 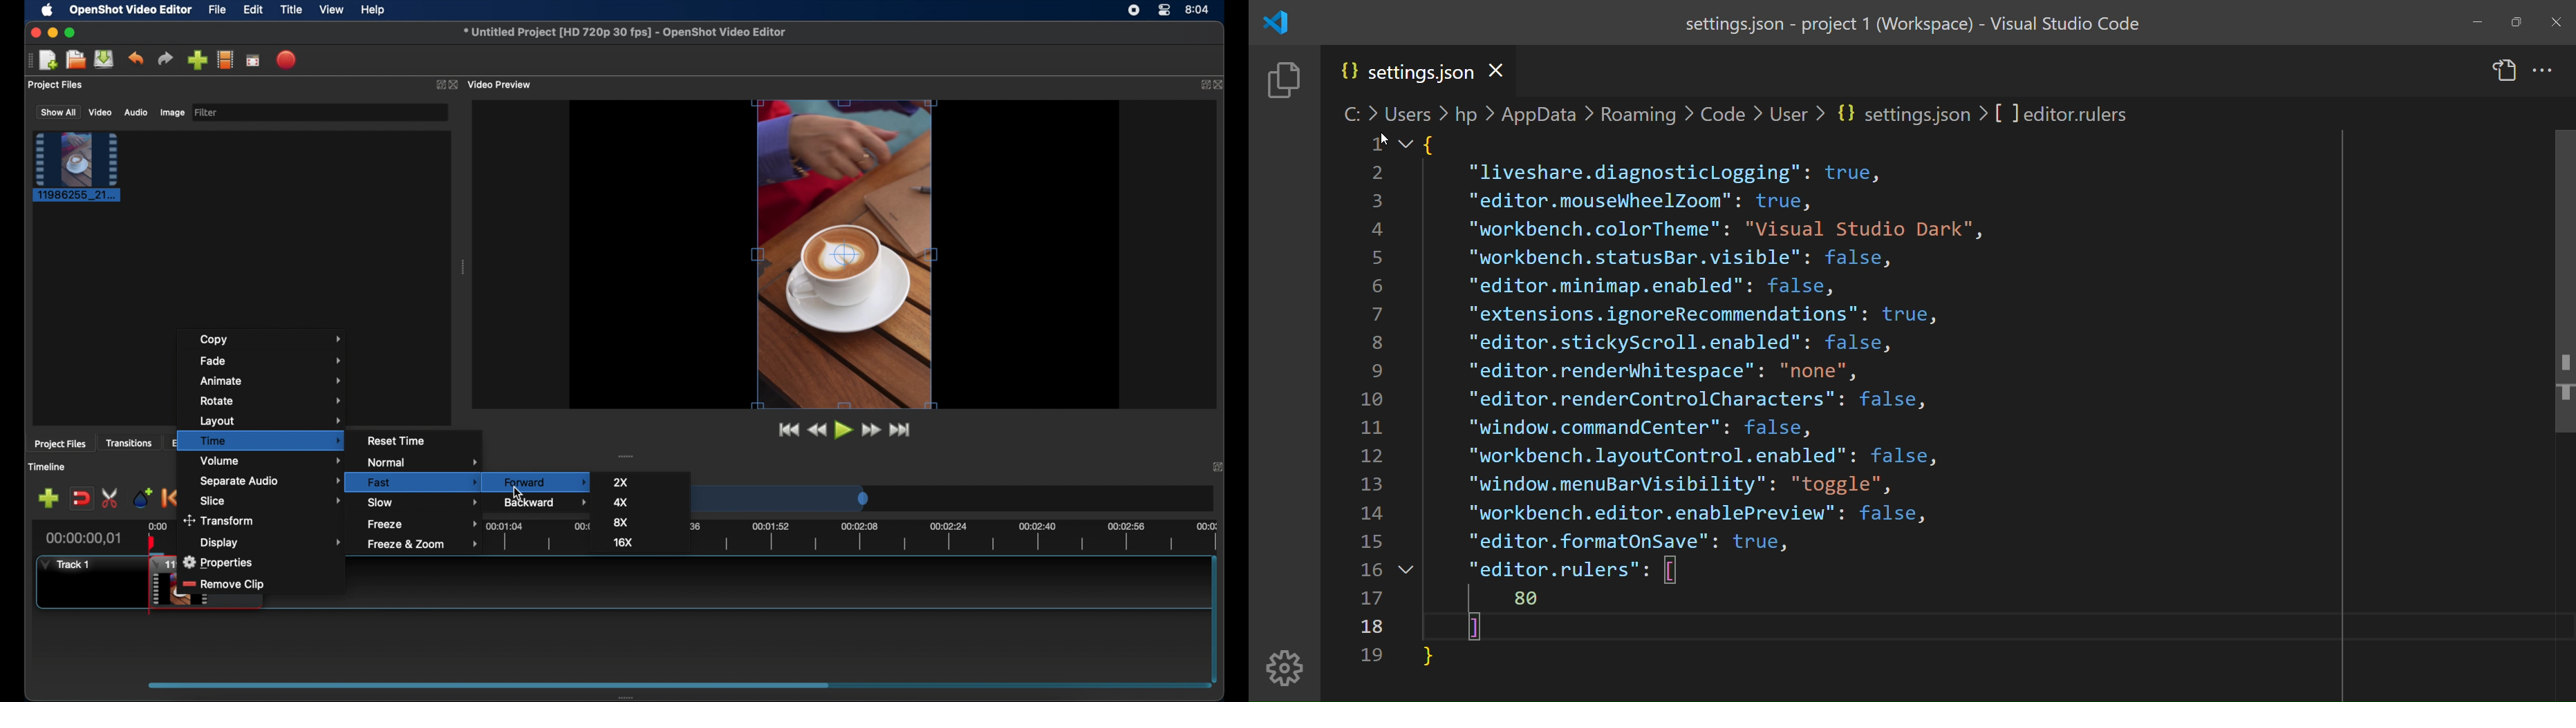 I want to click on path, so click(x=1745, y=112).